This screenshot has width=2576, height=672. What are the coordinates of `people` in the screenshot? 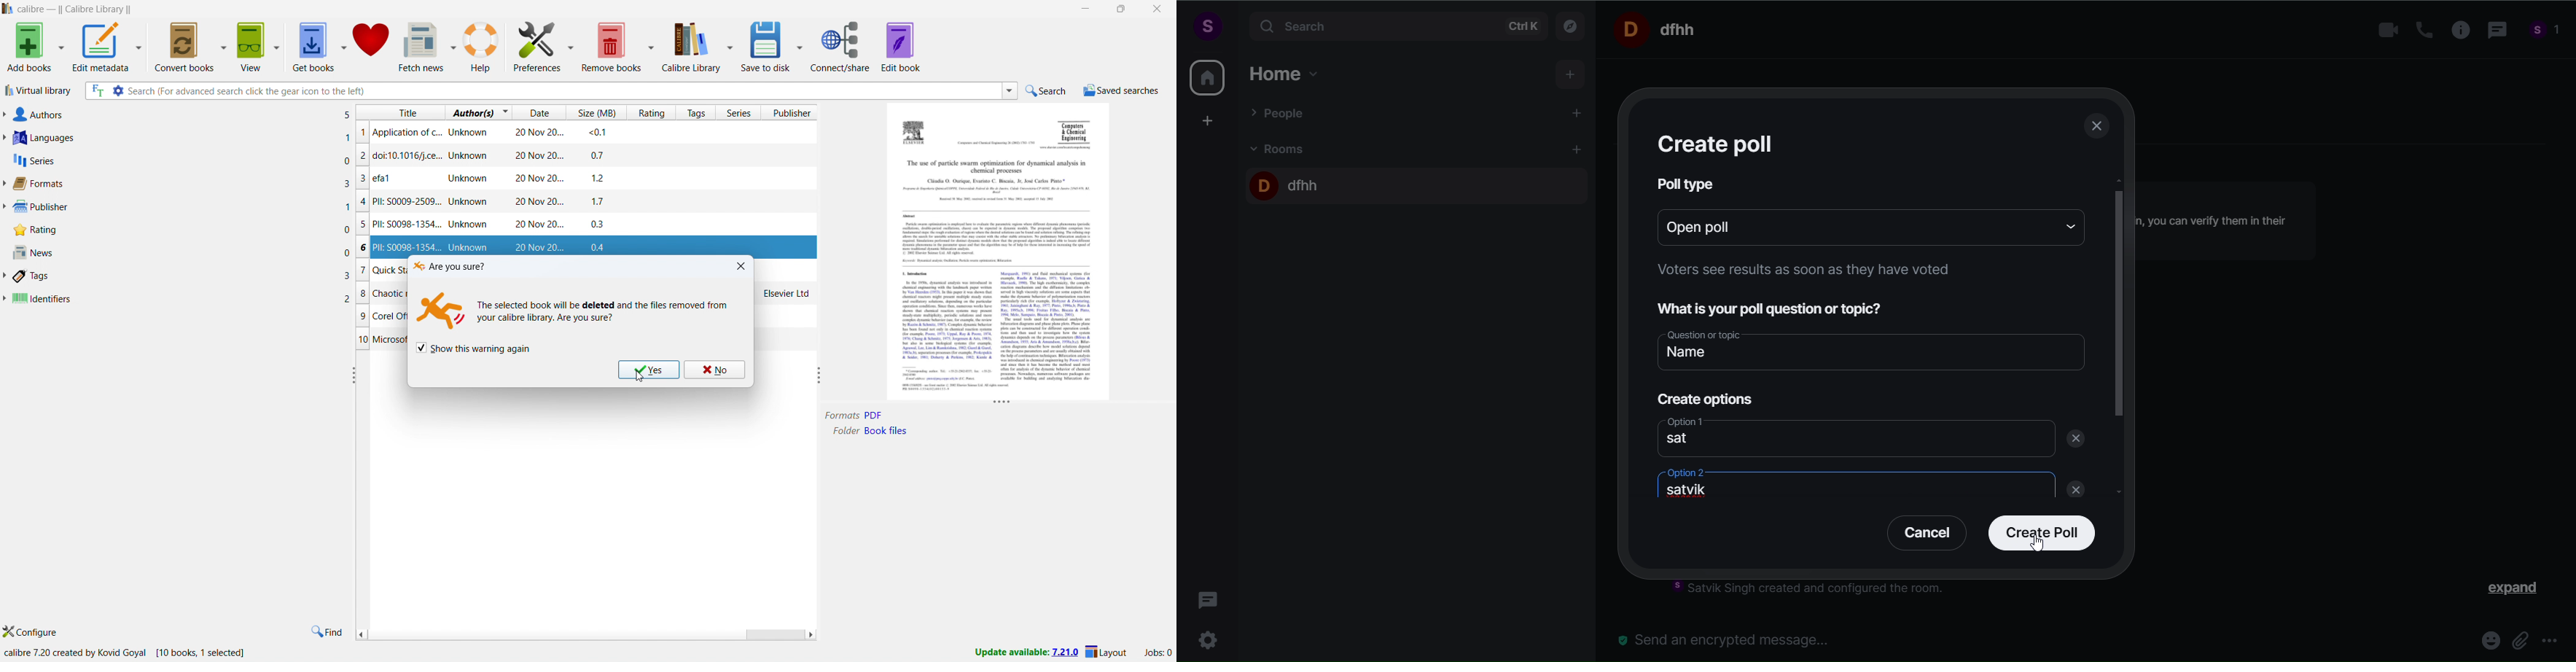 It's located at (1281, 112).